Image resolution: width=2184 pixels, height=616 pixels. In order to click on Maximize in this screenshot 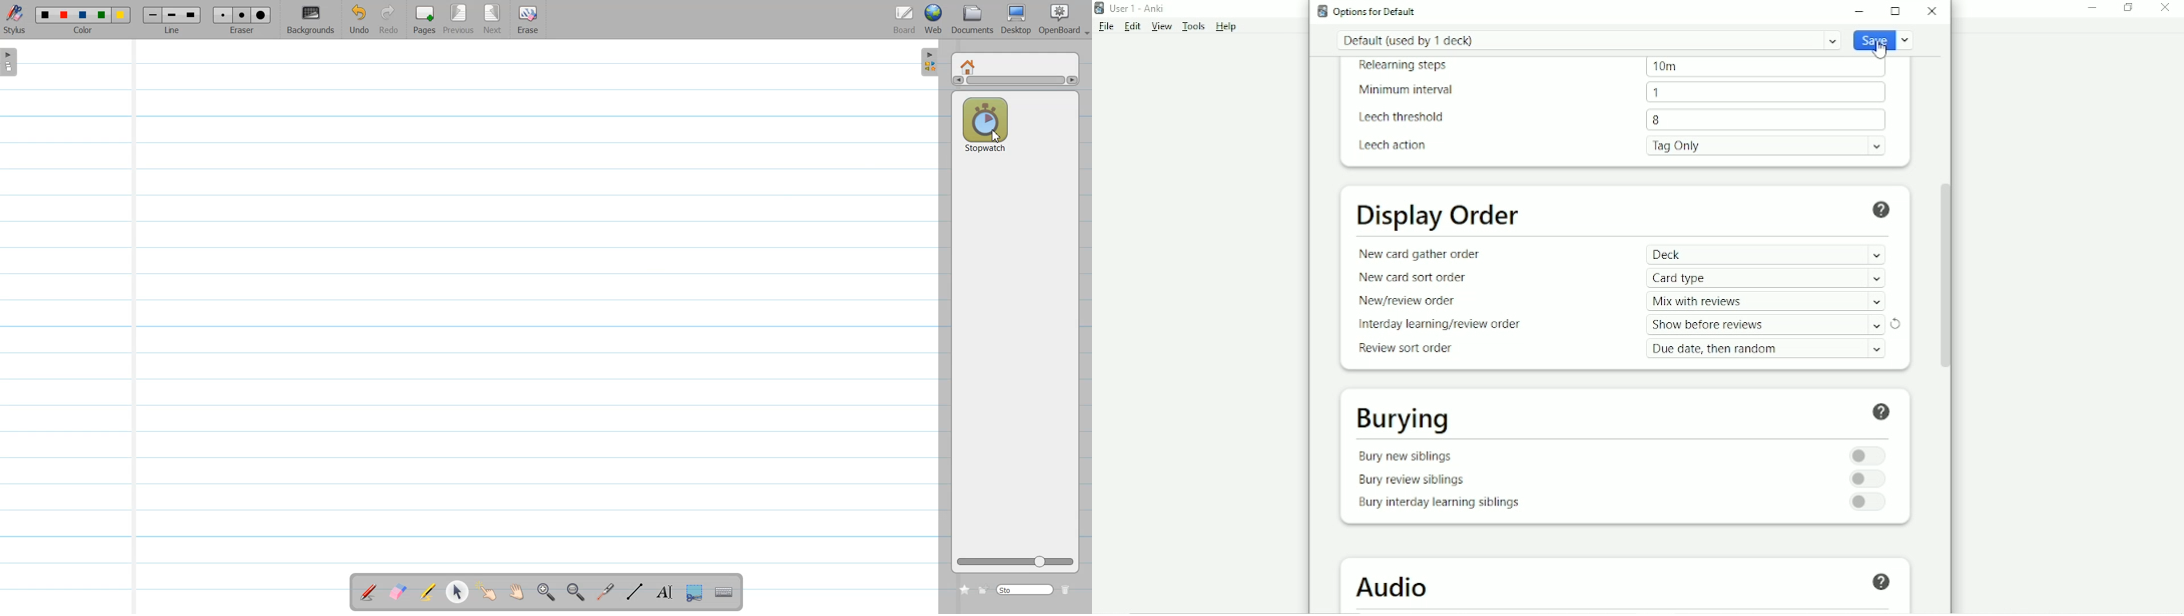, I will do `click(1895, 11)`.